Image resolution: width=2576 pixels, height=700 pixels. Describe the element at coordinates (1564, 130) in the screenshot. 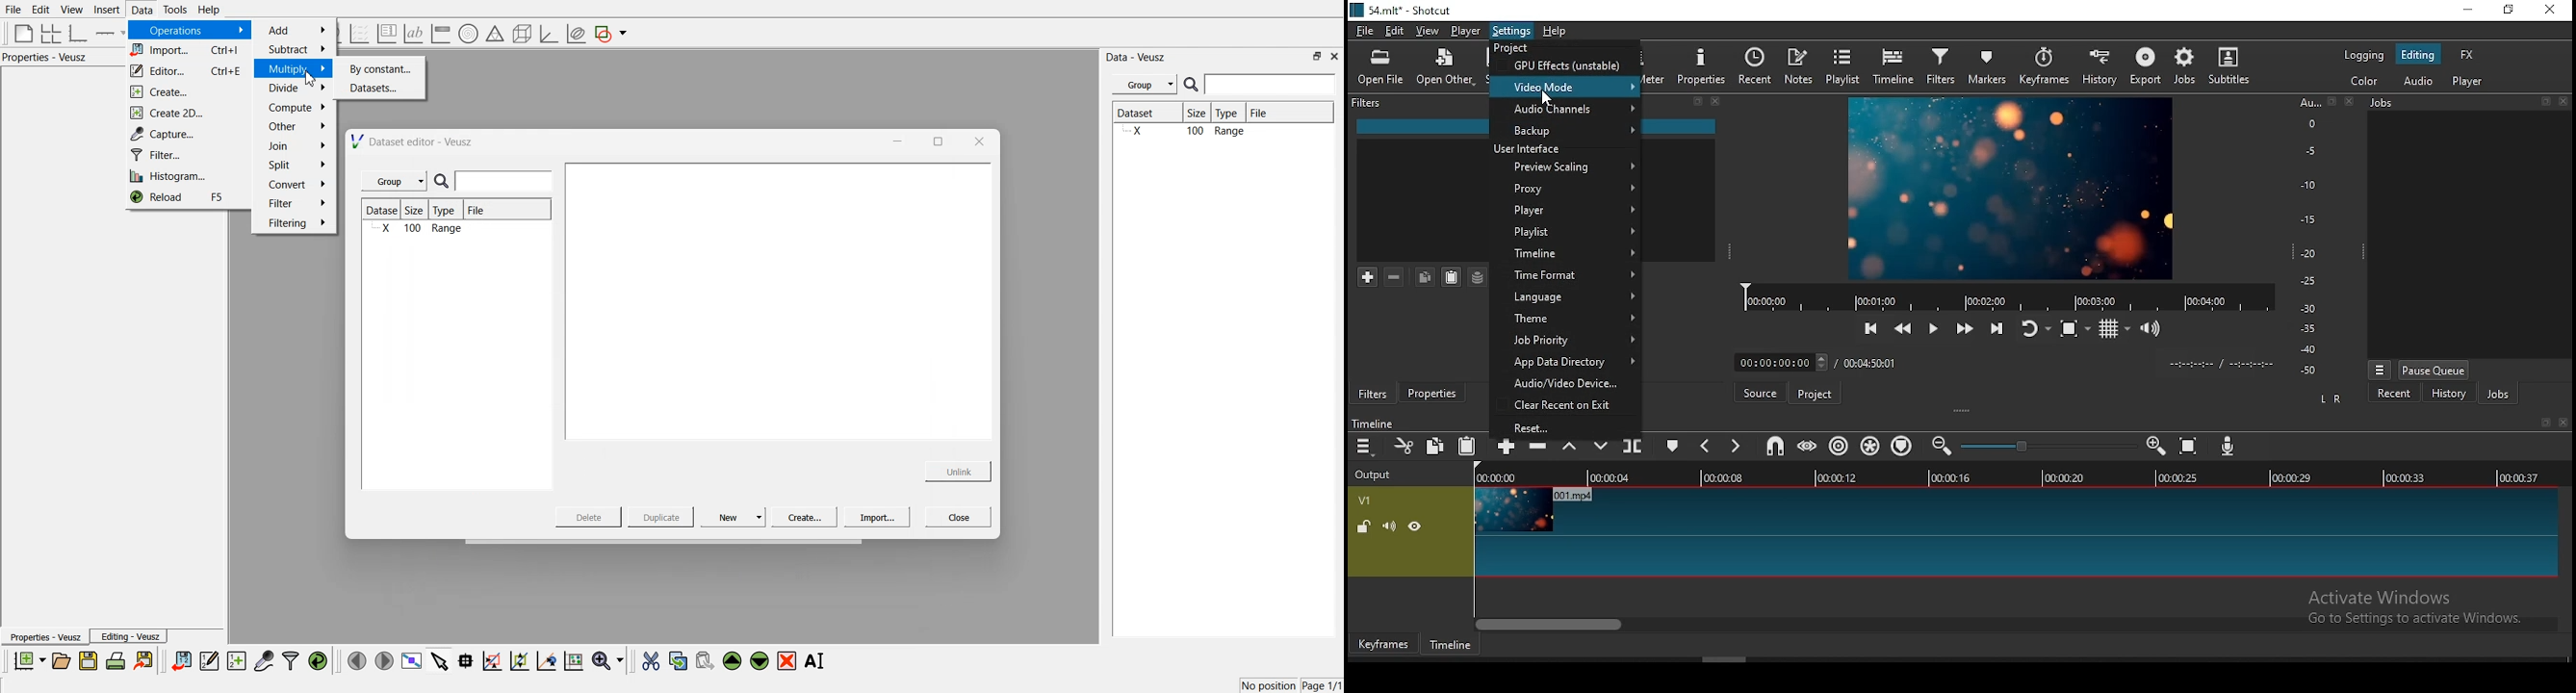

I see `backup` at that location.